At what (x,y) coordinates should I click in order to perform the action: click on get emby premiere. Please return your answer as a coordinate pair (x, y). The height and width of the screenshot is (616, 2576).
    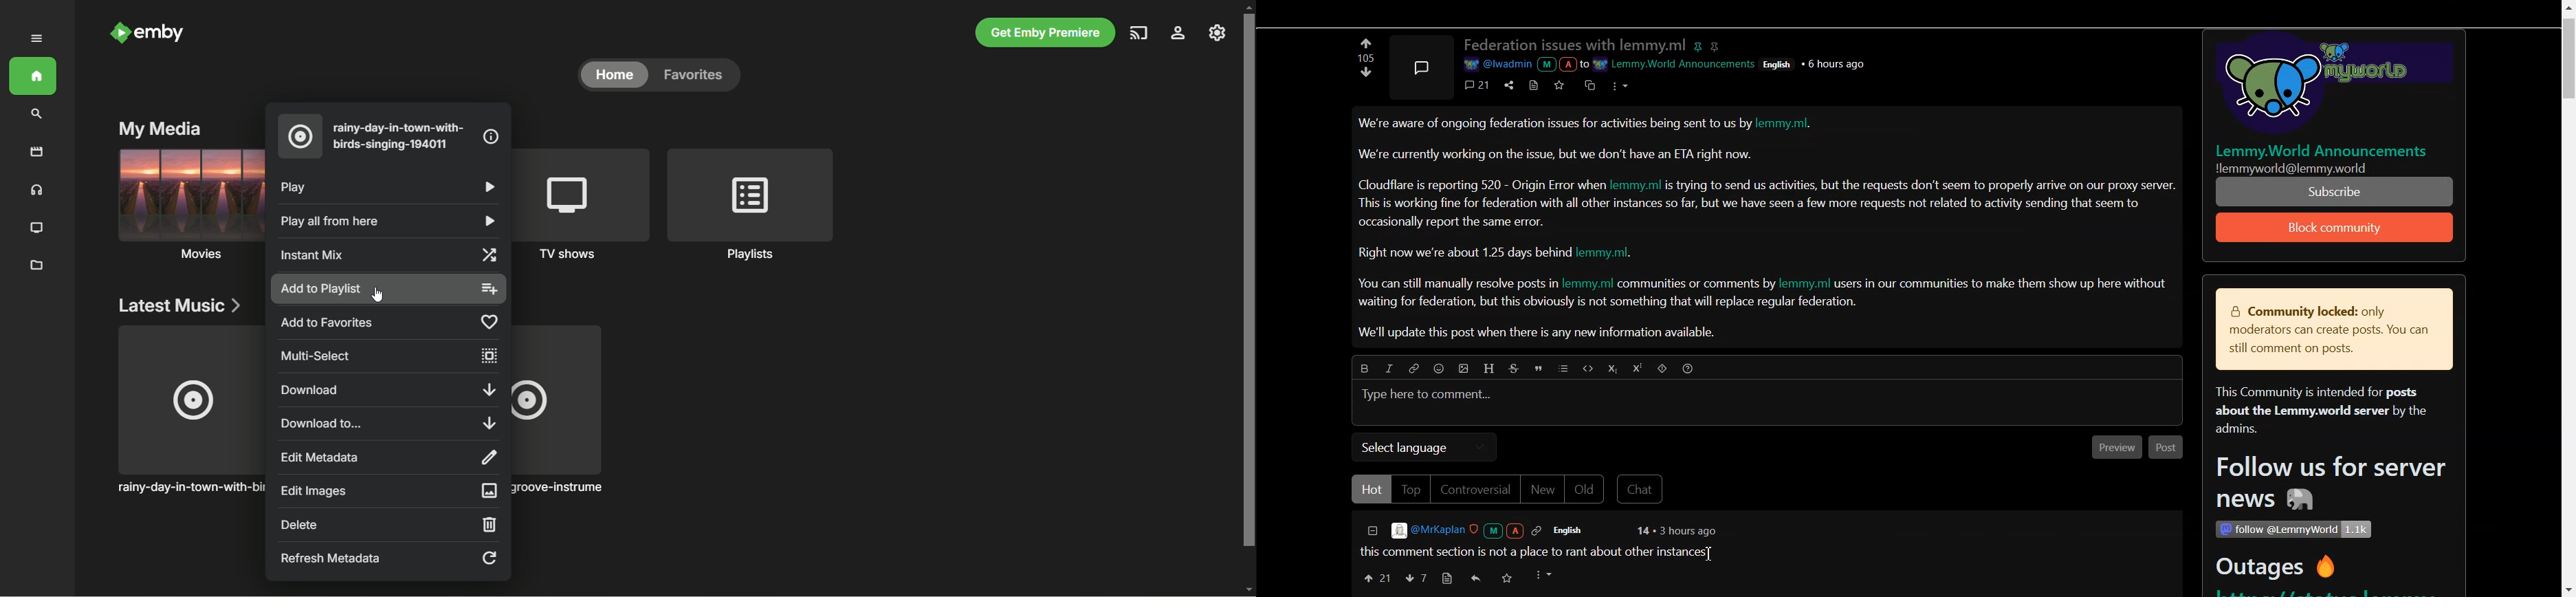
    Looking at the image, I should click on (1046, 32).